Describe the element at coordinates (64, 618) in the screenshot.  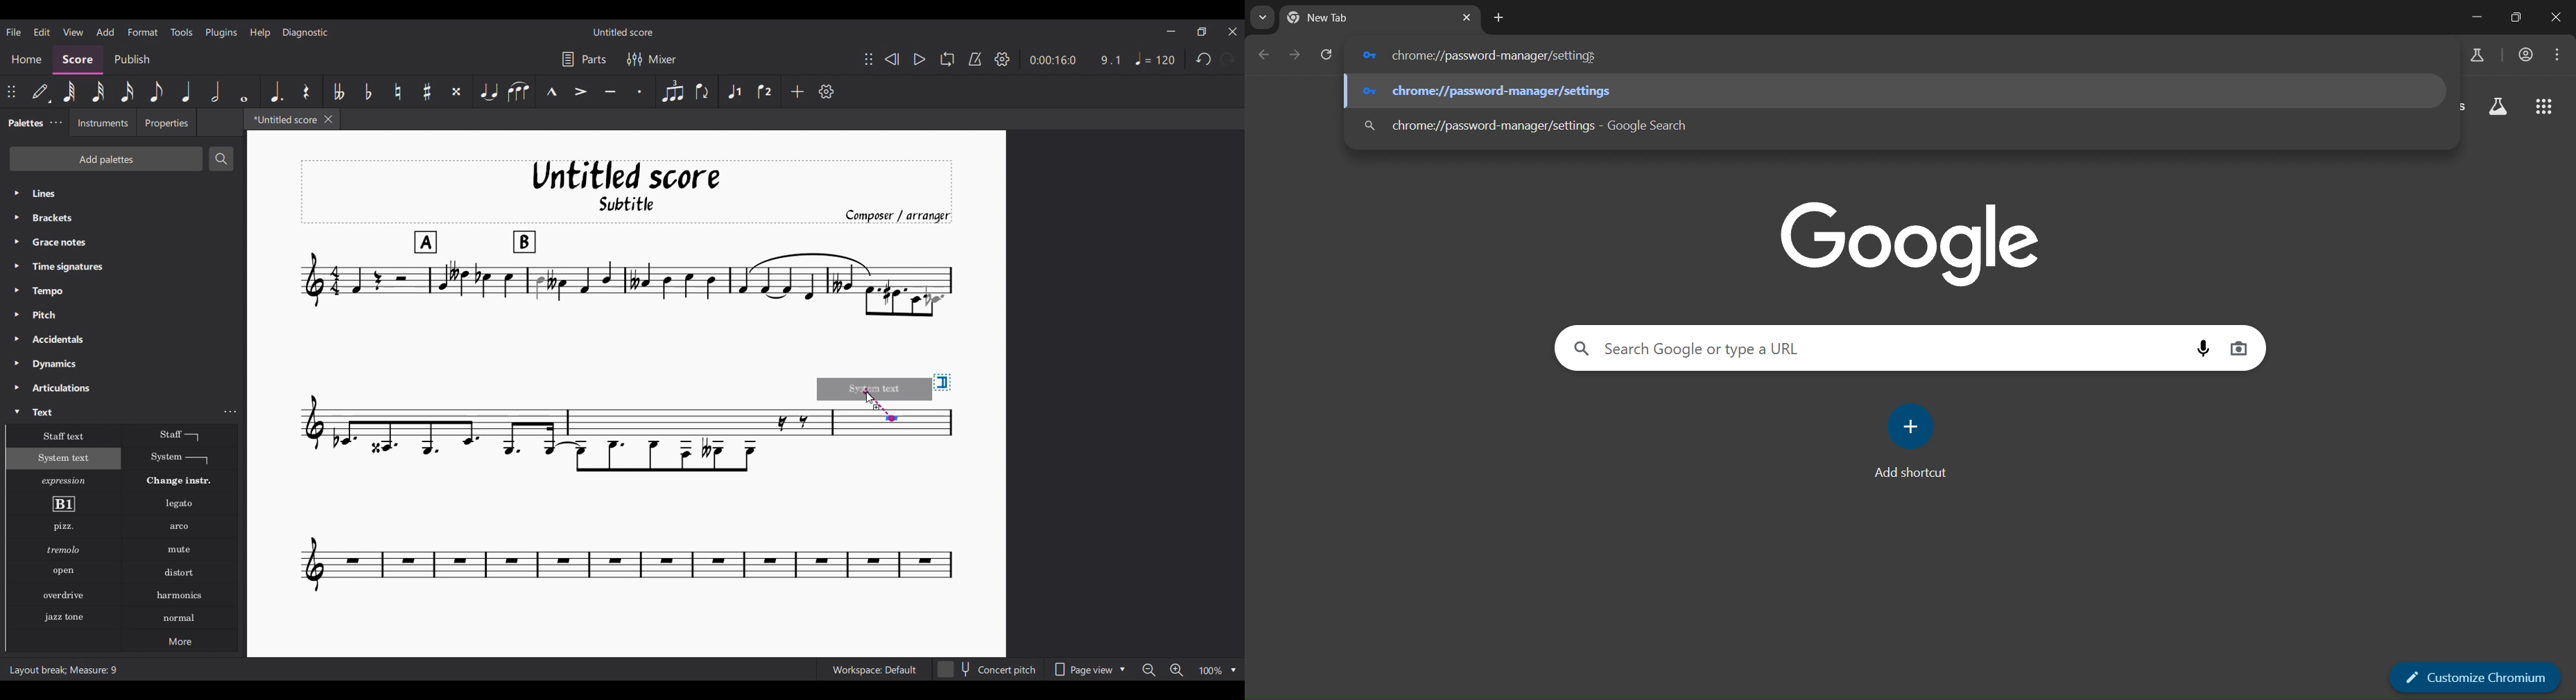
I see `Jazz stone` at that location.